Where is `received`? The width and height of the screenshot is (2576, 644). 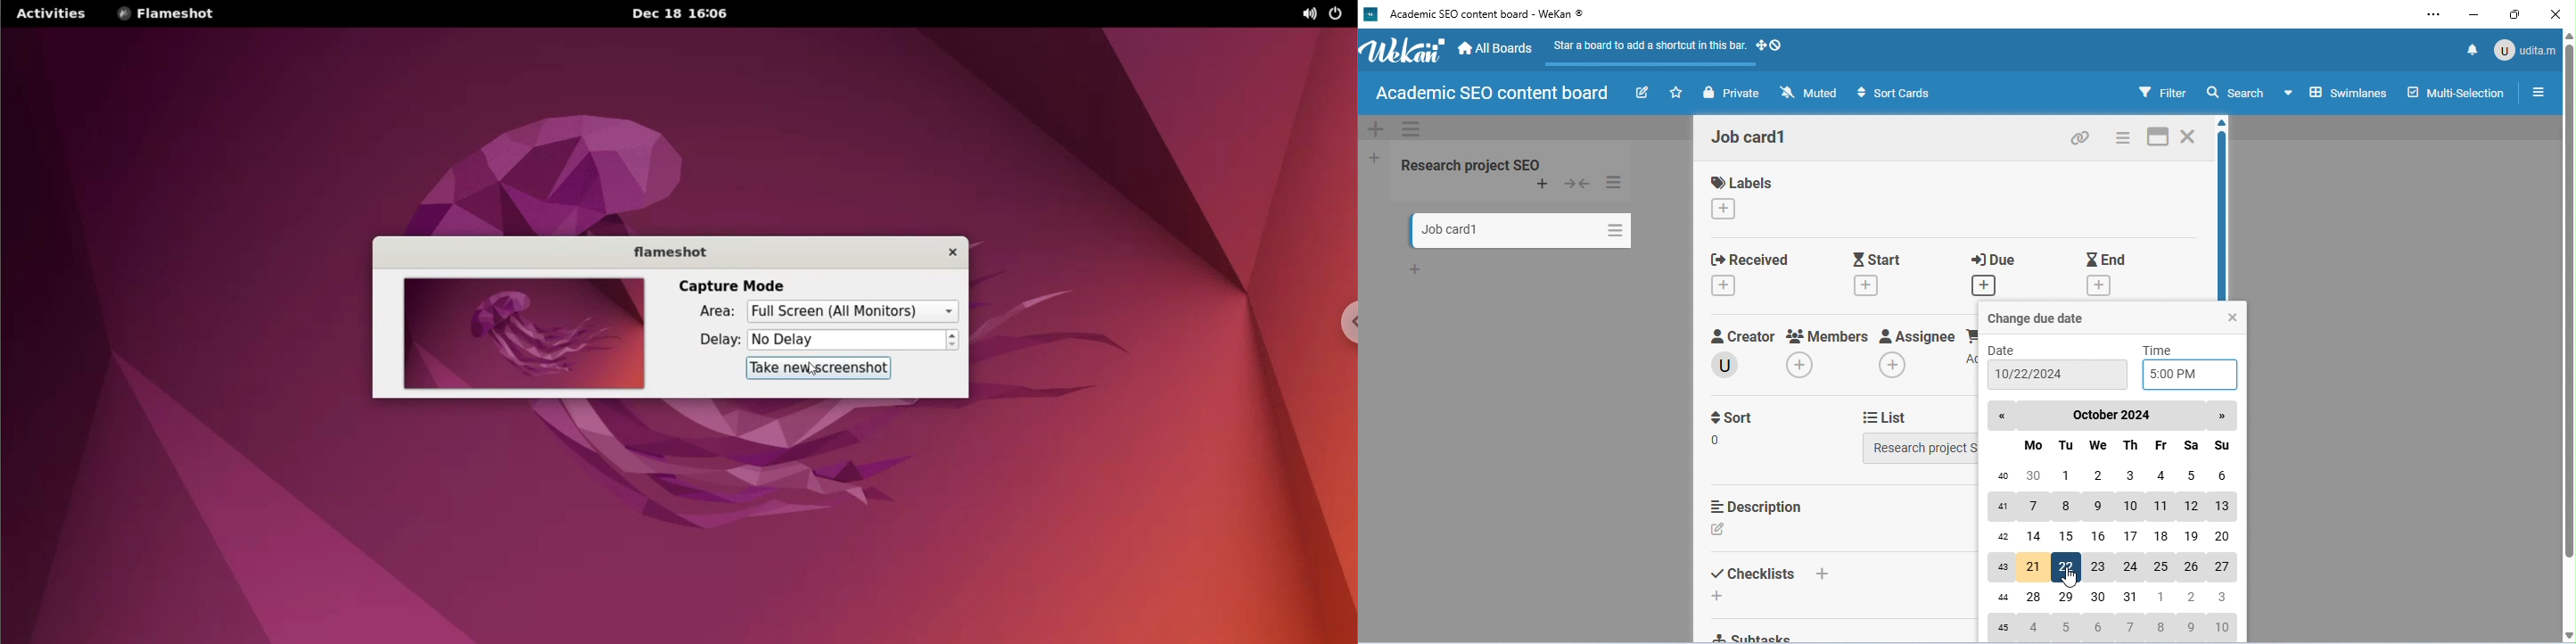
received is located at coordinates (1761, 259).